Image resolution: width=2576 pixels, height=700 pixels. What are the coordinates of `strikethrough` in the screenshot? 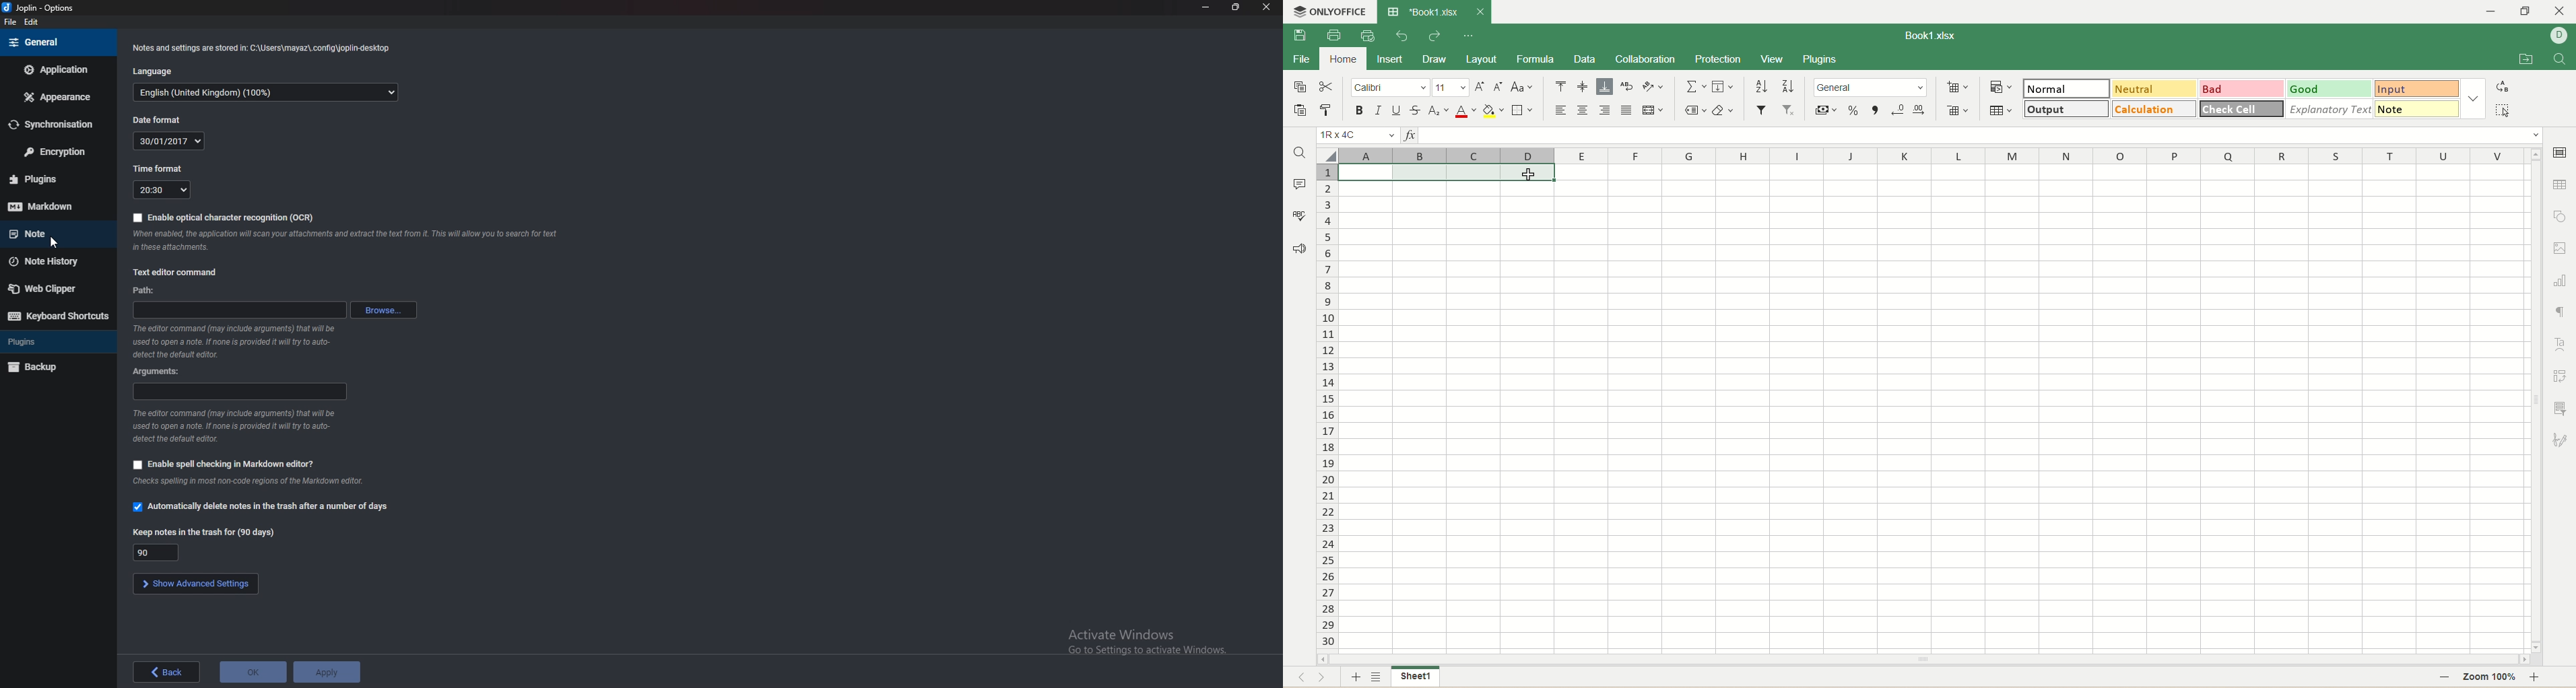 It's located at (1417, 109).